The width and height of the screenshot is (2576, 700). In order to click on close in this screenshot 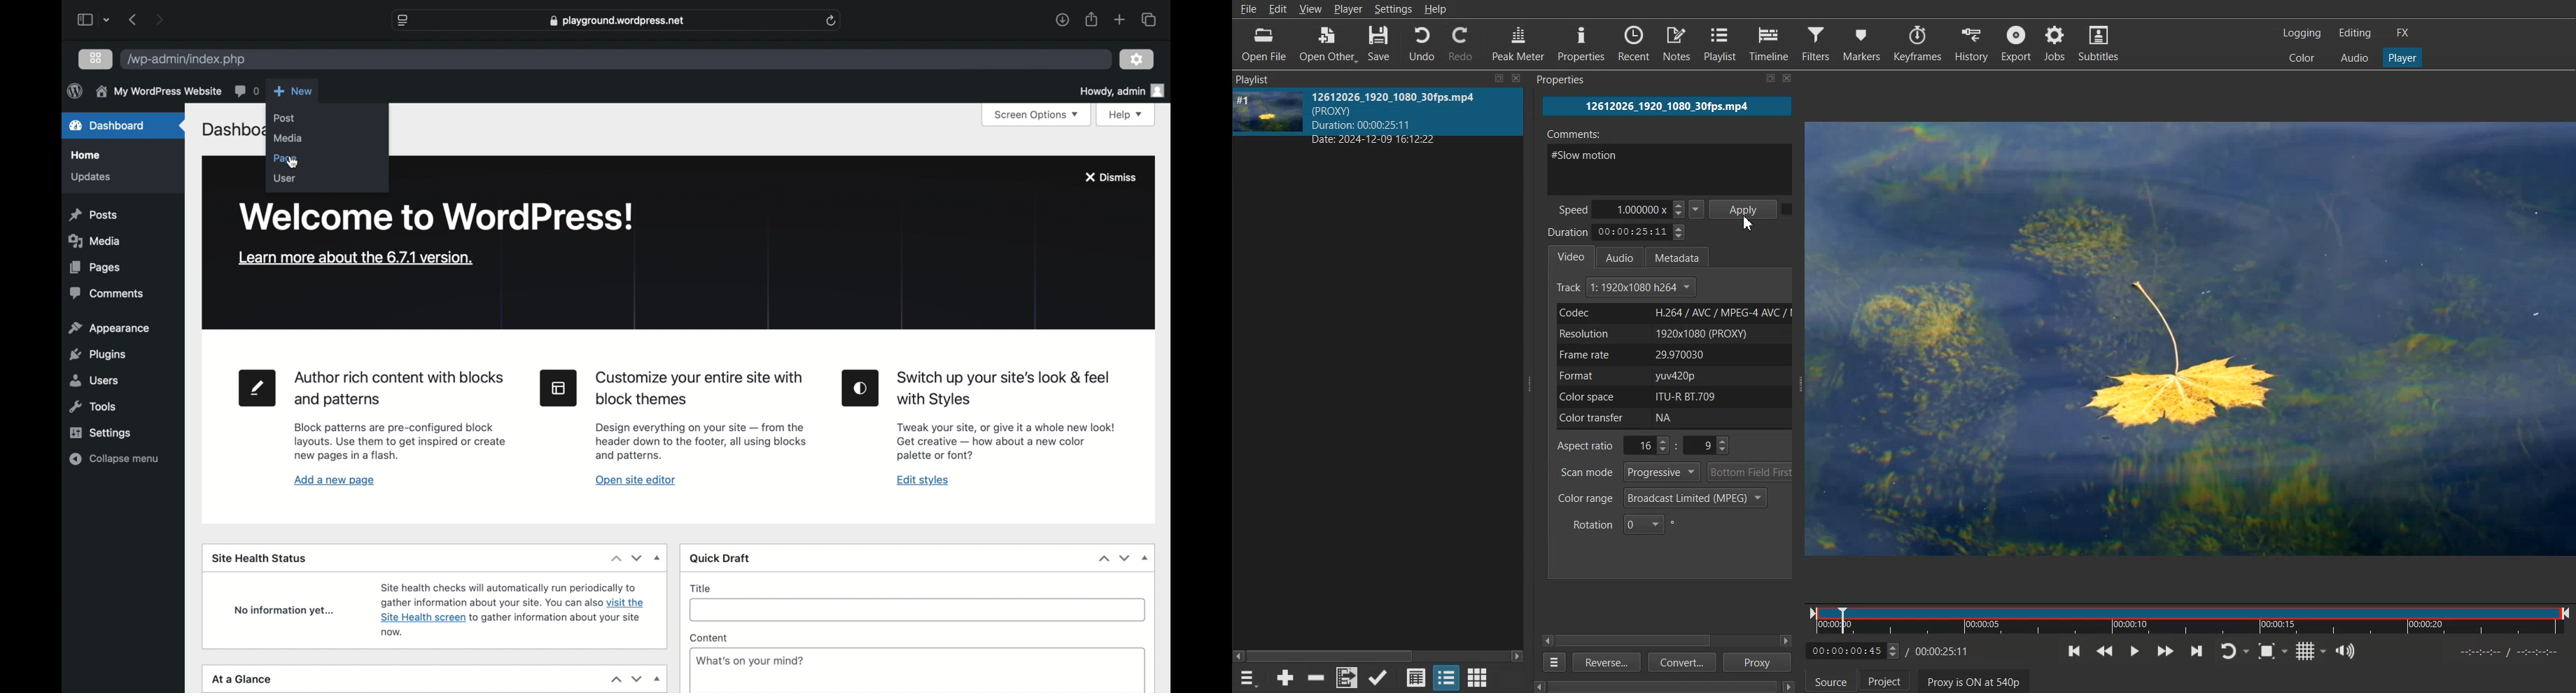, I will do `click(1792, 80)`.